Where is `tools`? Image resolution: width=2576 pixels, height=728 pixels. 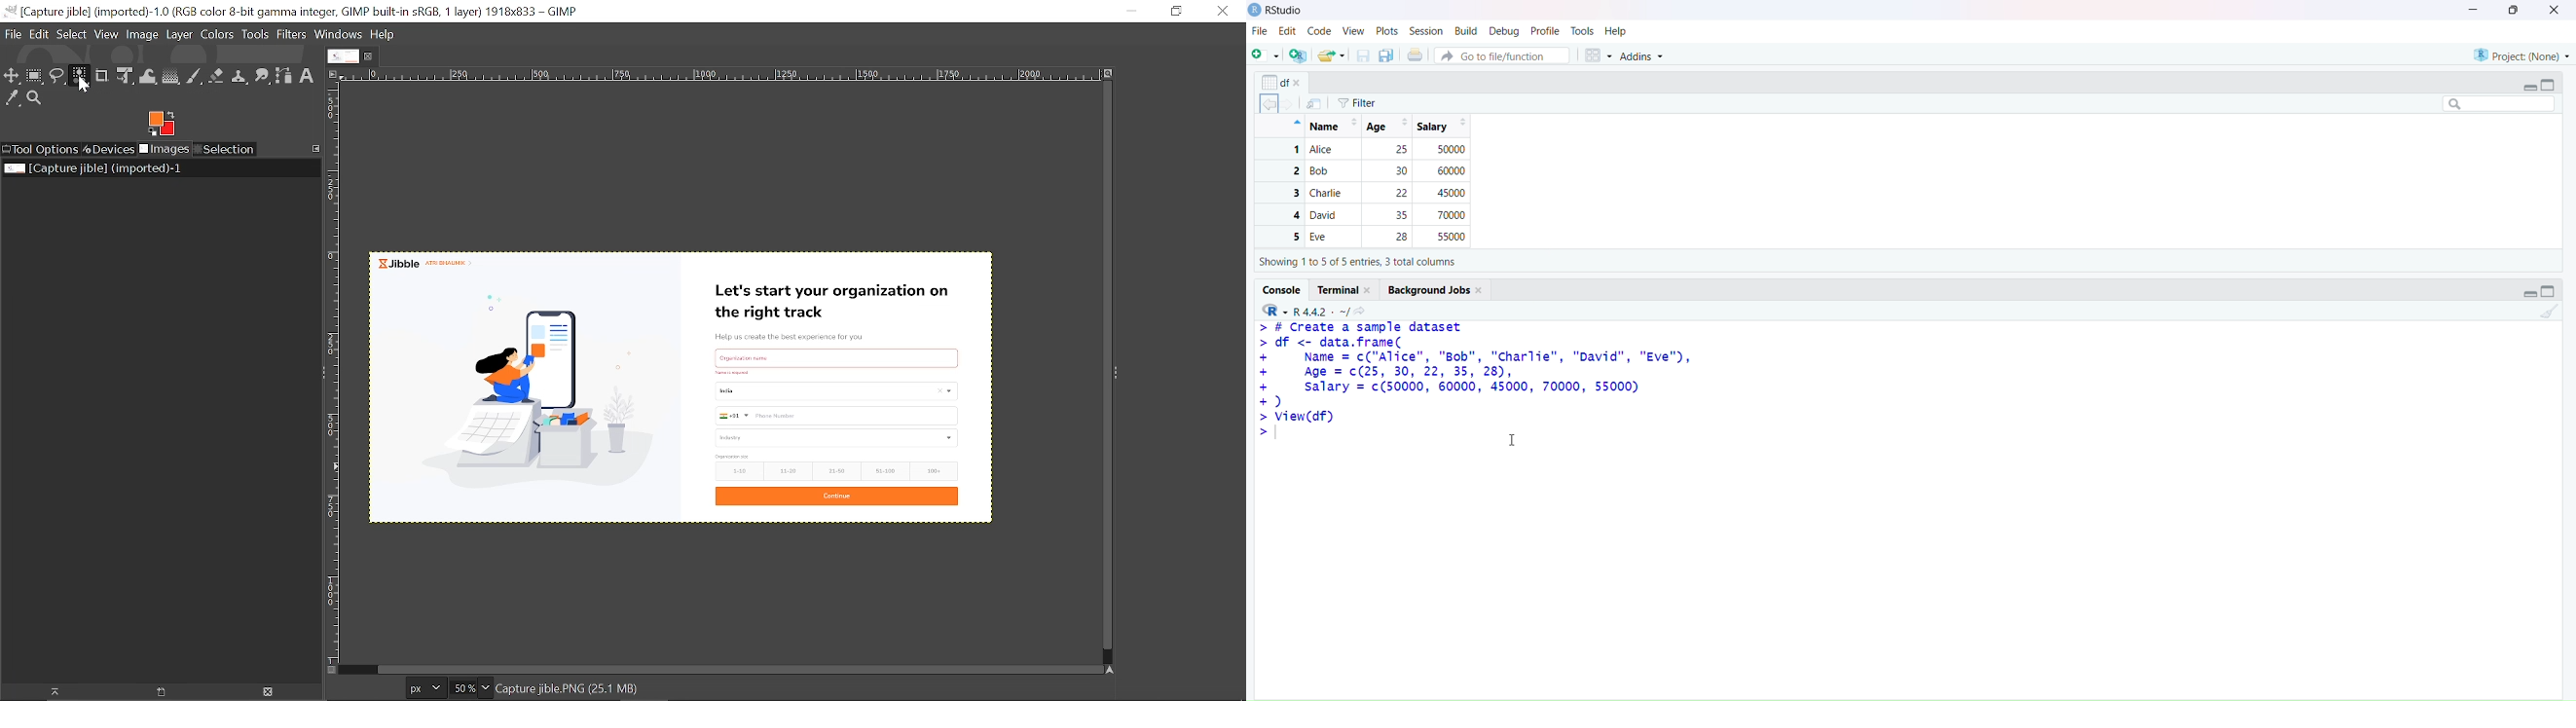 tools is located at coordinates (1583, 30).